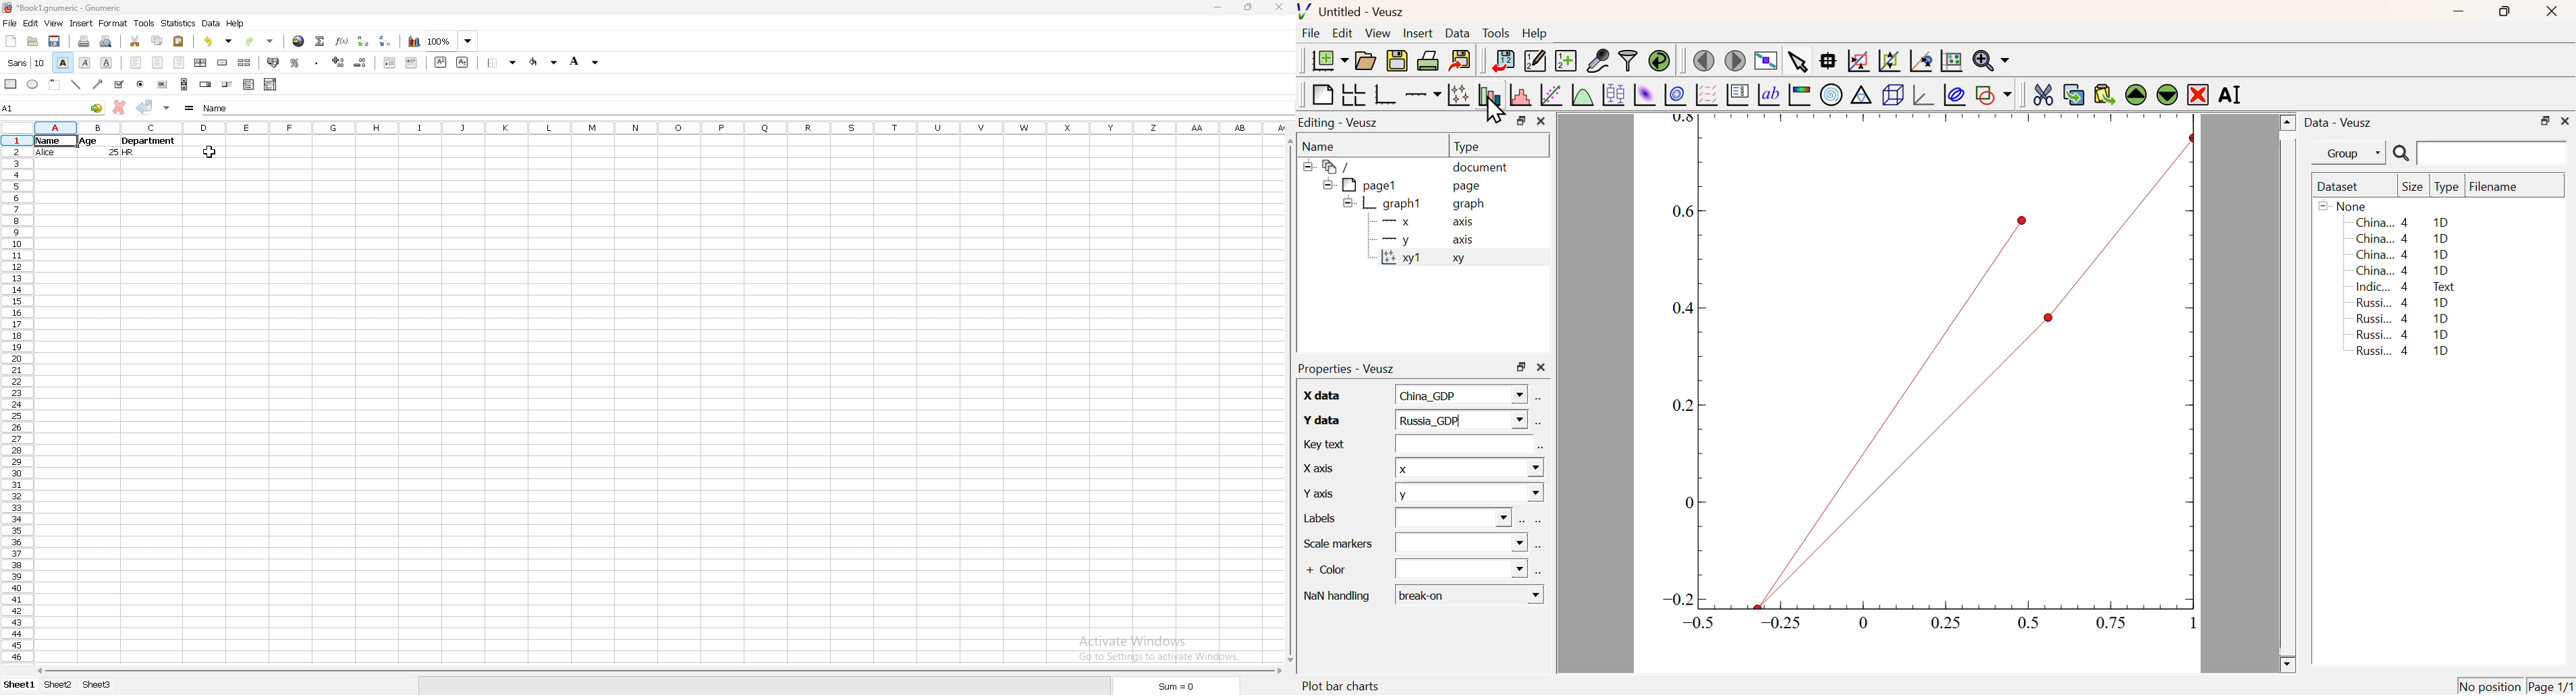 The image size is (2576, 700). I want to click on Zoom out graph axis, so click(1889, 59).